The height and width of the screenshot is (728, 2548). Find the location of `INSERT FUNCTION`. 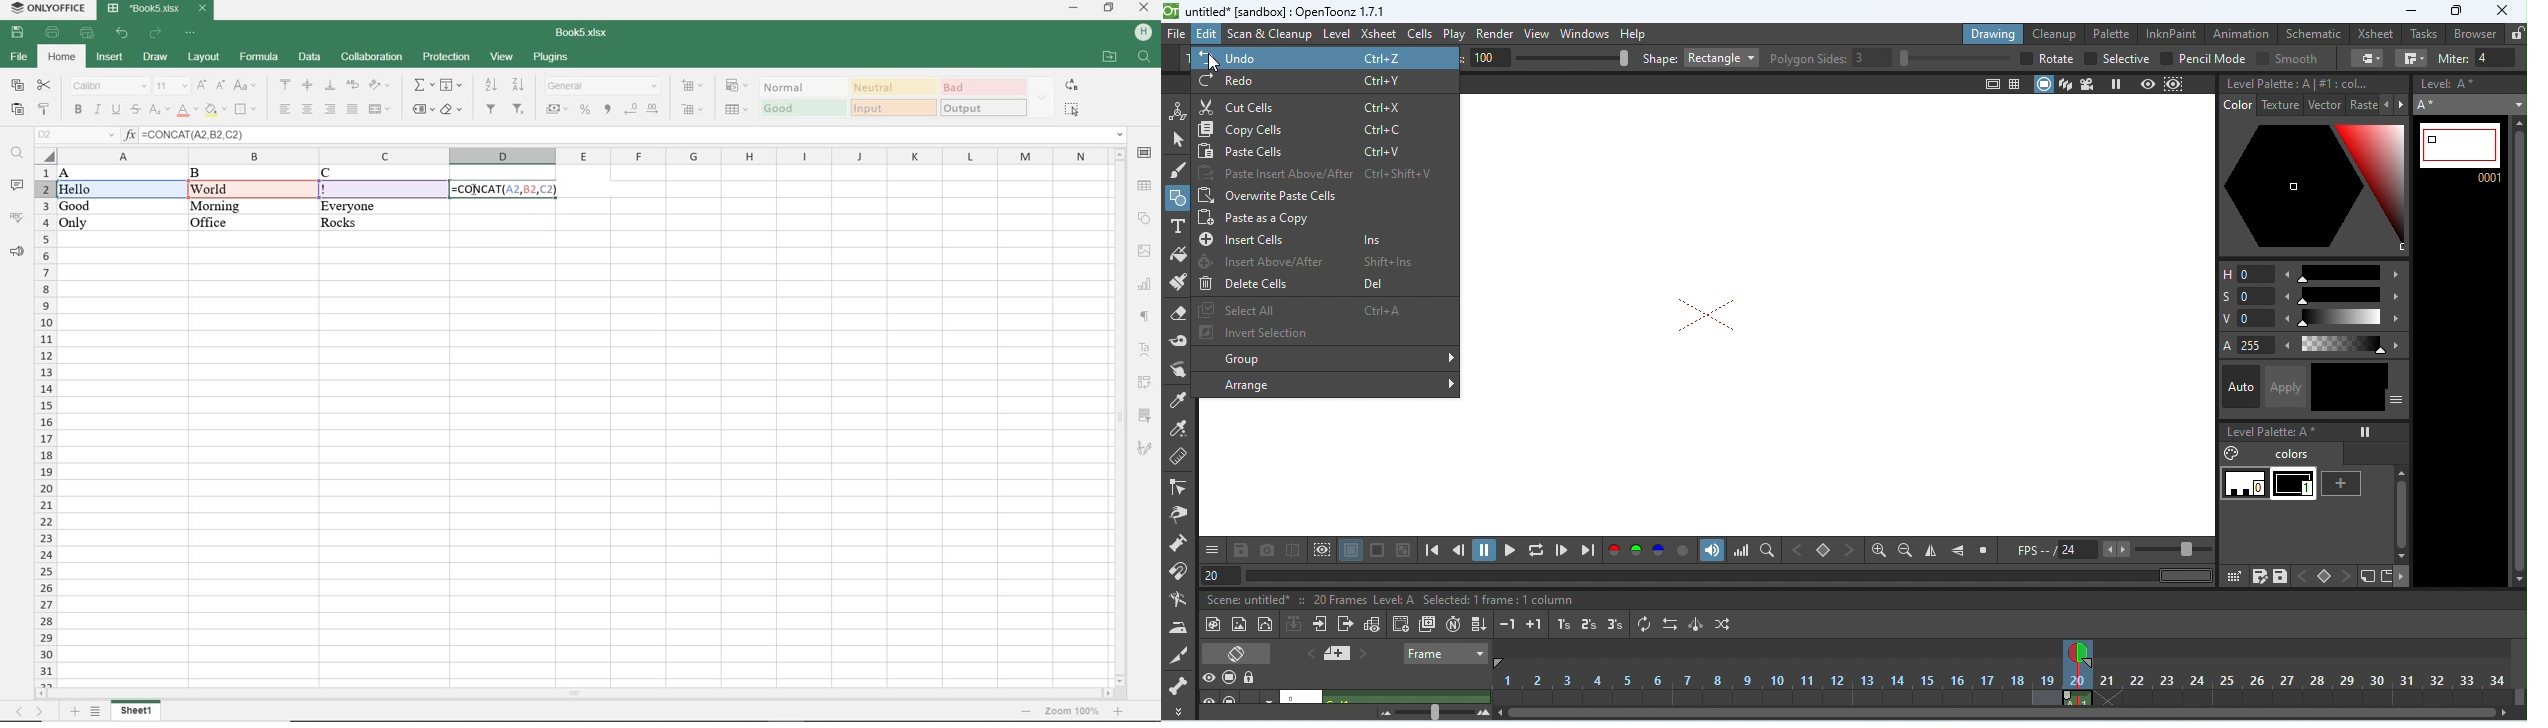

INSERT FUNCTION is located at coordinates (423, 86).